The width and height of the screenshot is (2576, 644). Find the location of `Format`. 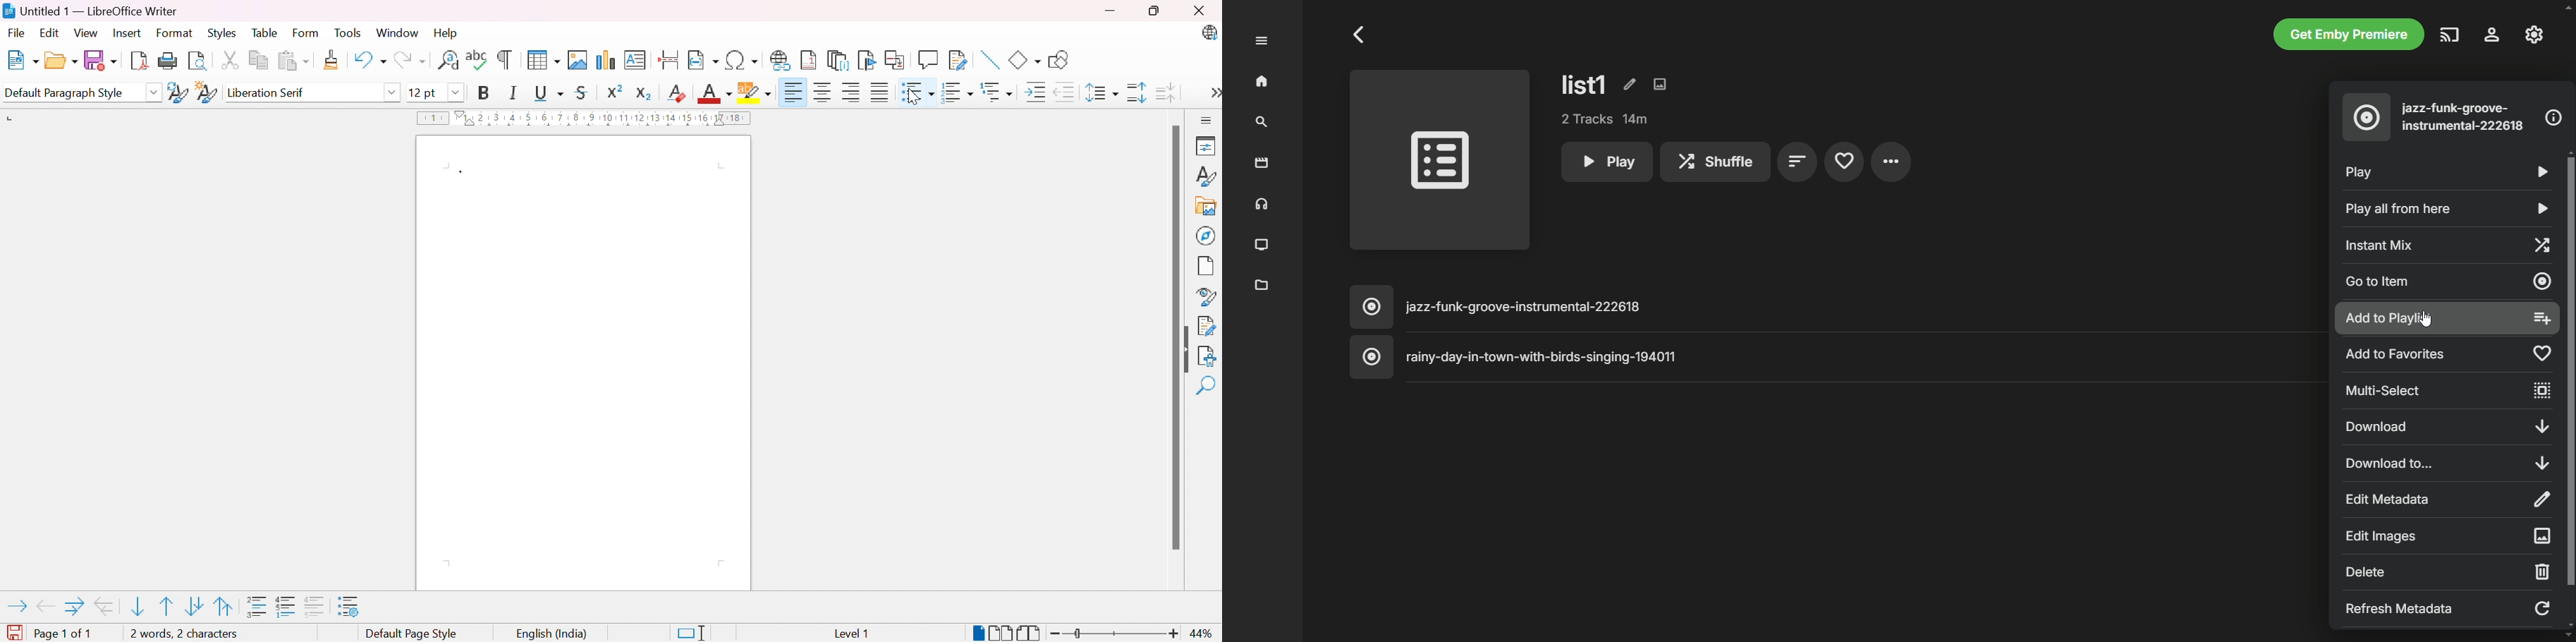

Format is located at coordinates (175, 33).